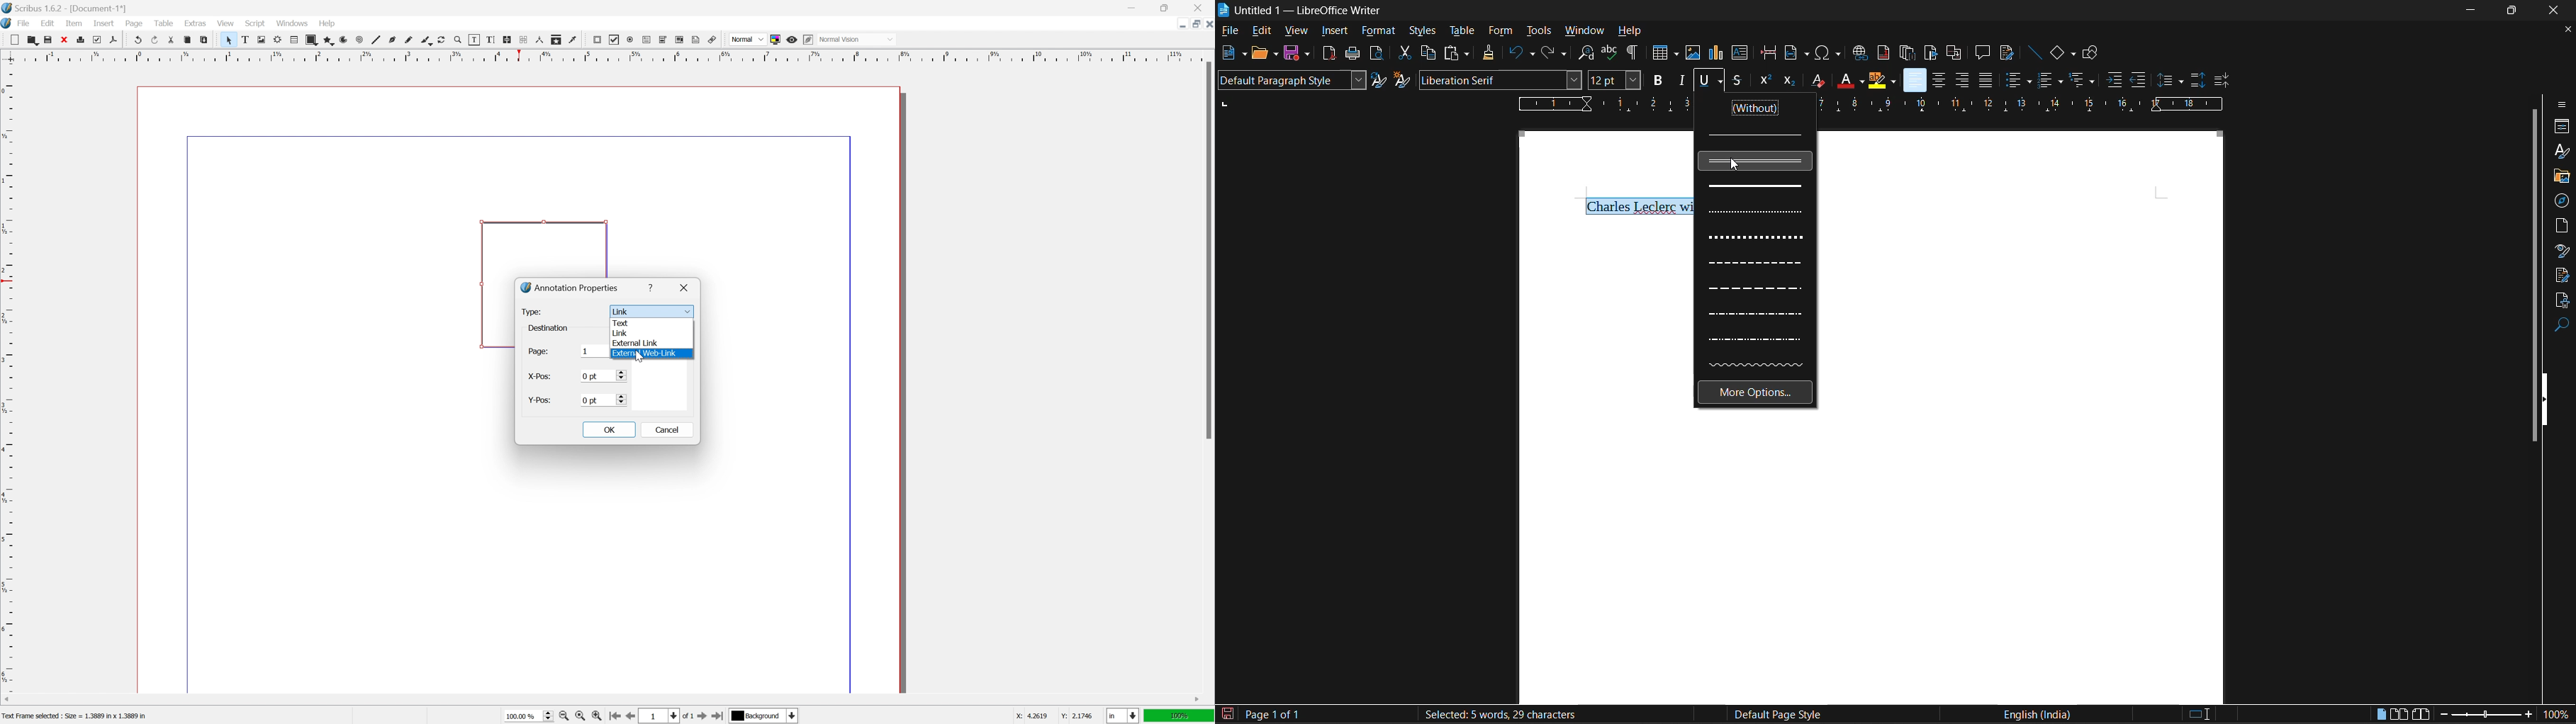  What do you see at coordinates (1208, 250) in the screenshot?
I see `scroll bar` at bounding box center [1208, 250].